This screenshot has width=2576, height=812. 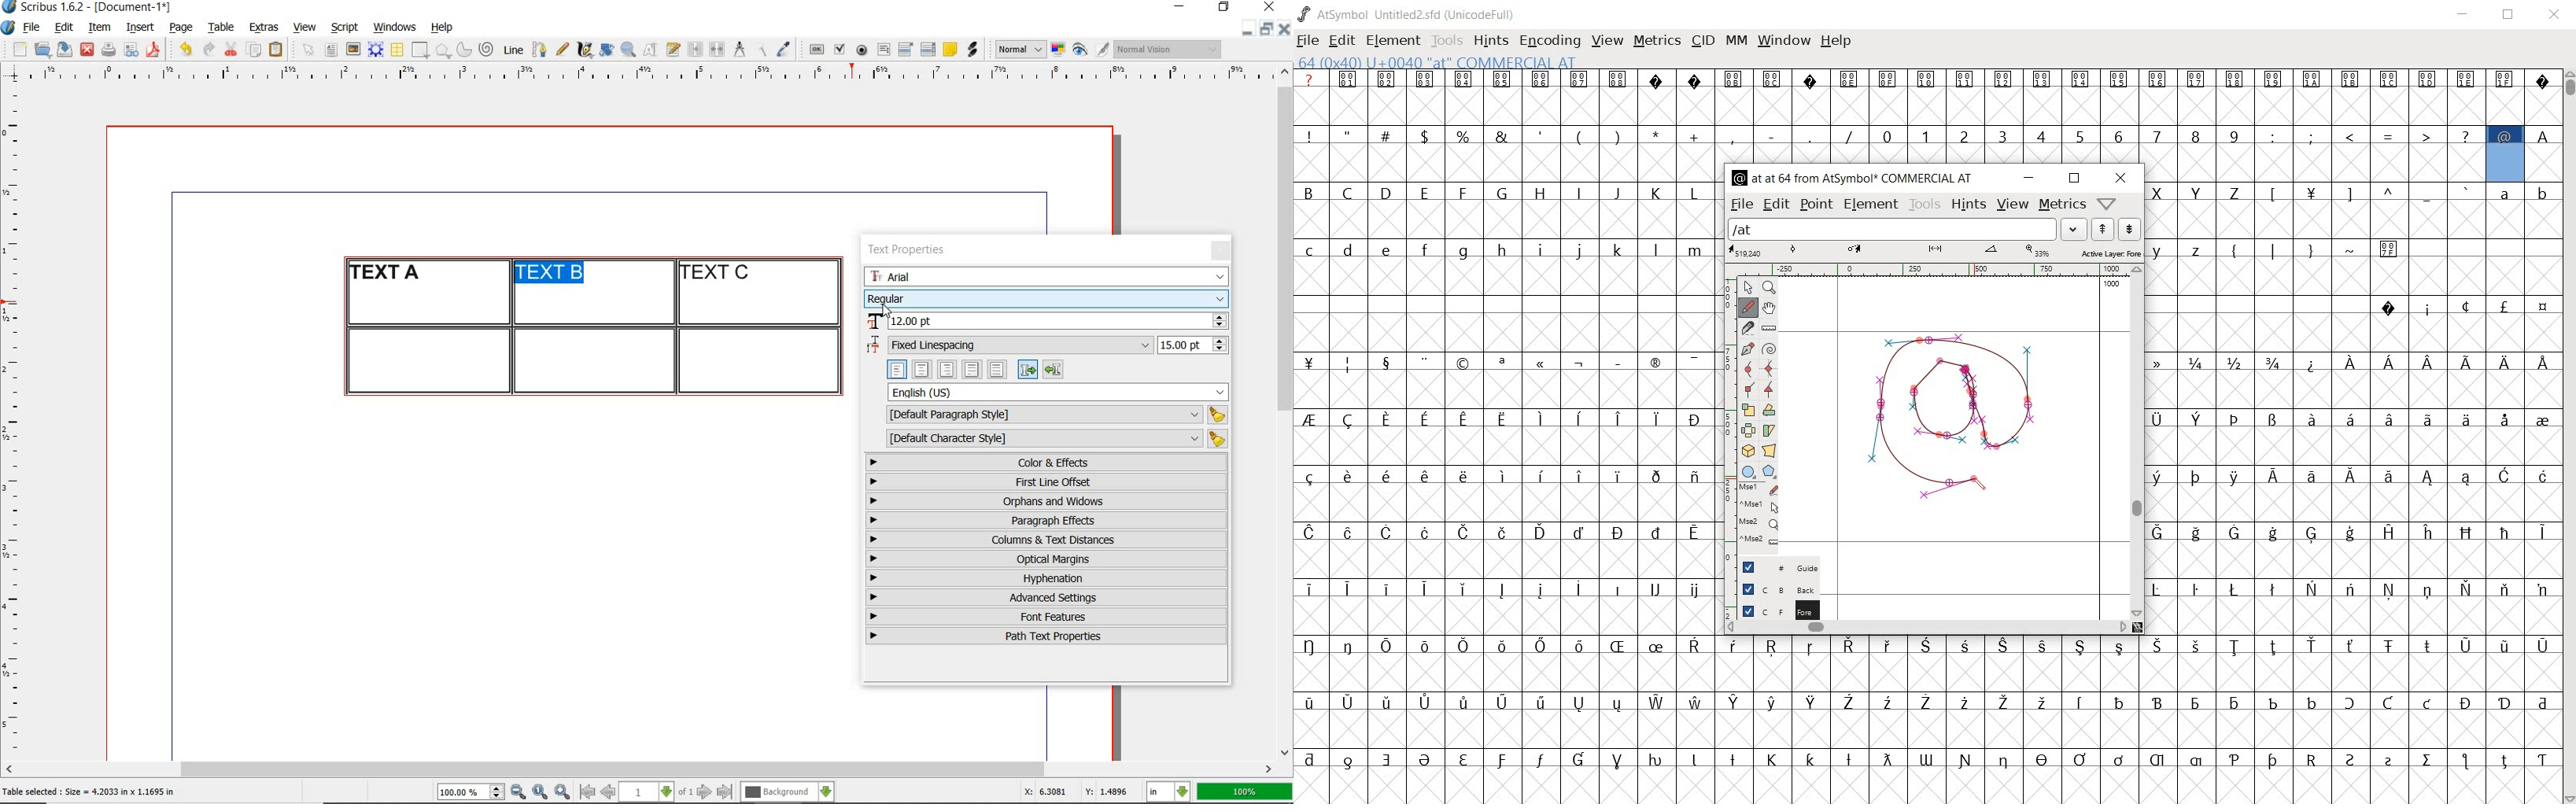 What do you see at coordinates (639, 771) in the screenshot?
I see `scrollbar` at bounding box center [639, 771].